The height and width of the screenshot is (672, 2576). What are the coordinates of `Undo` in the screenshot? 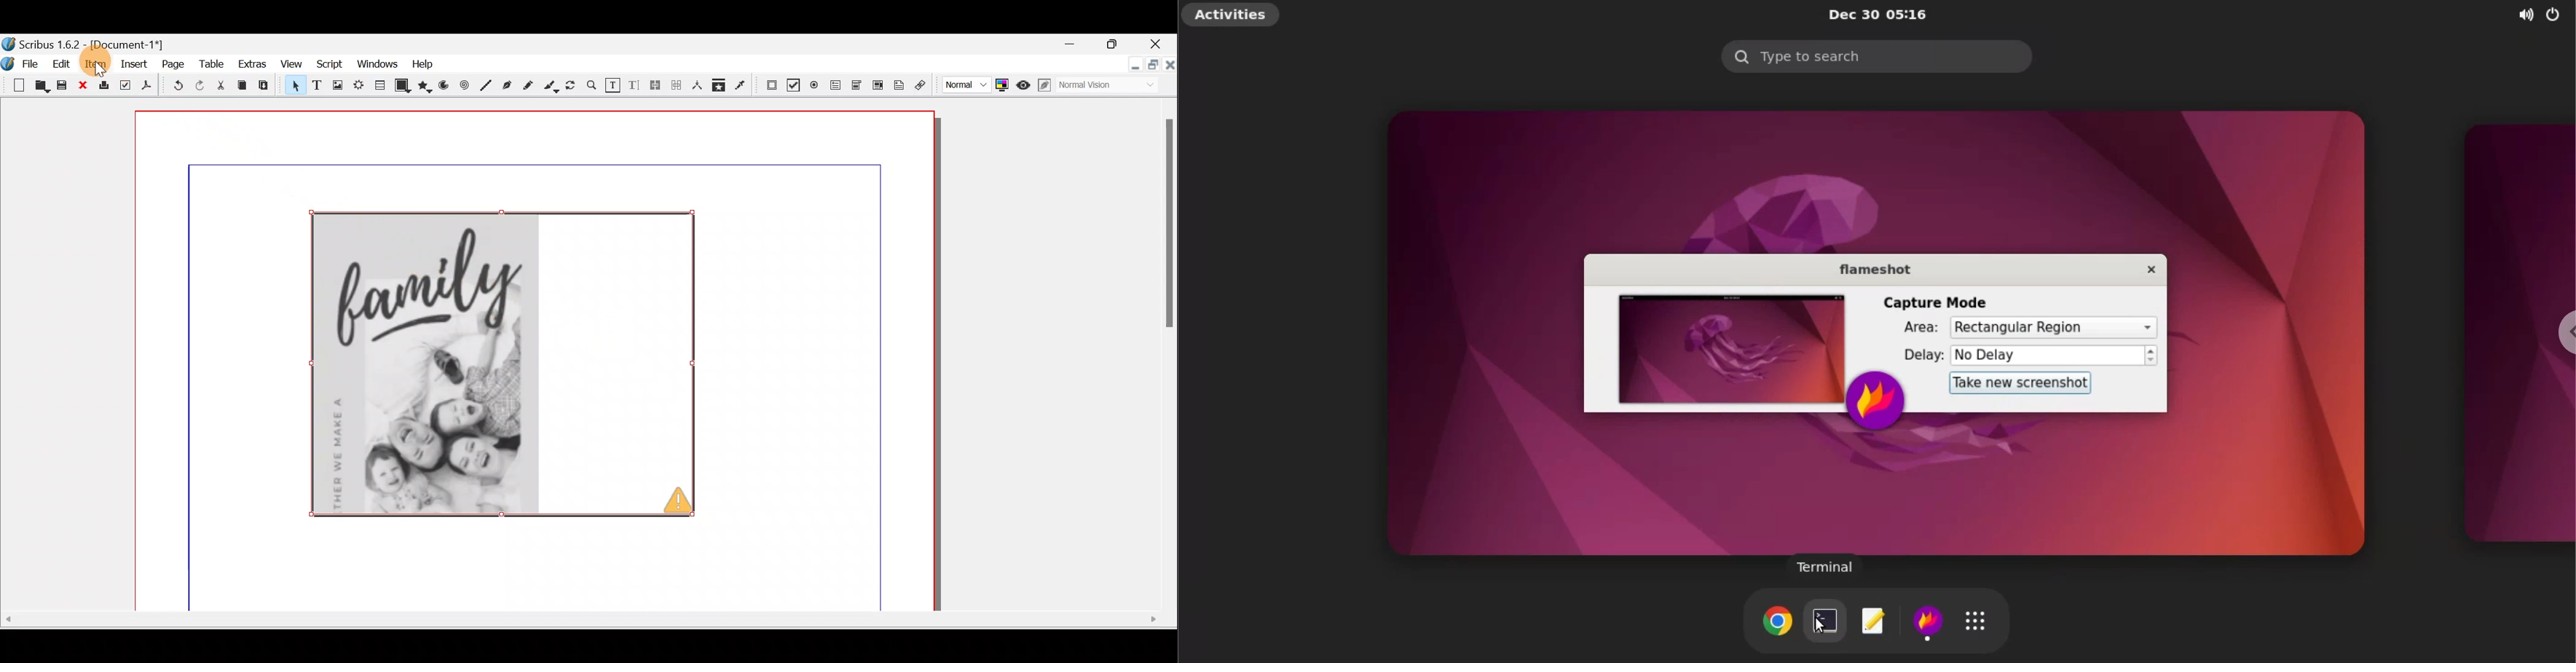 It's located at (179, 85).